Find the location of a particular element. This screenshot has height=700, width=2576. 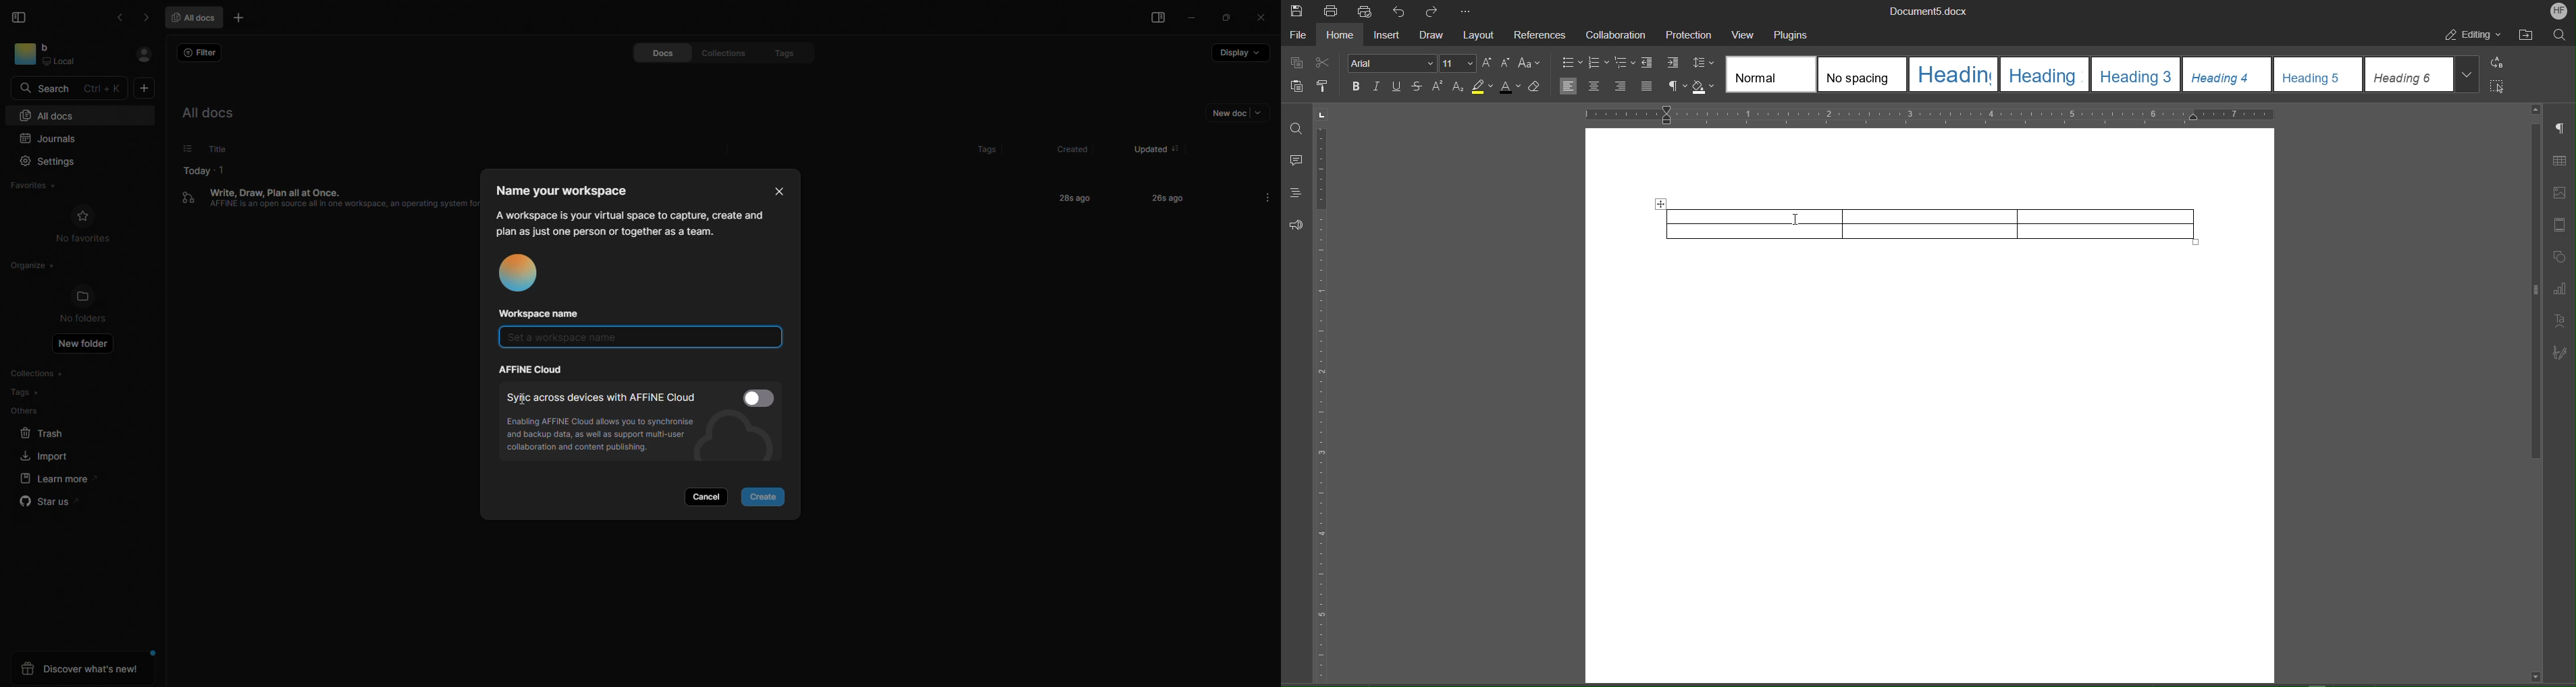

scroll down is located at coordinates (2535, 676).